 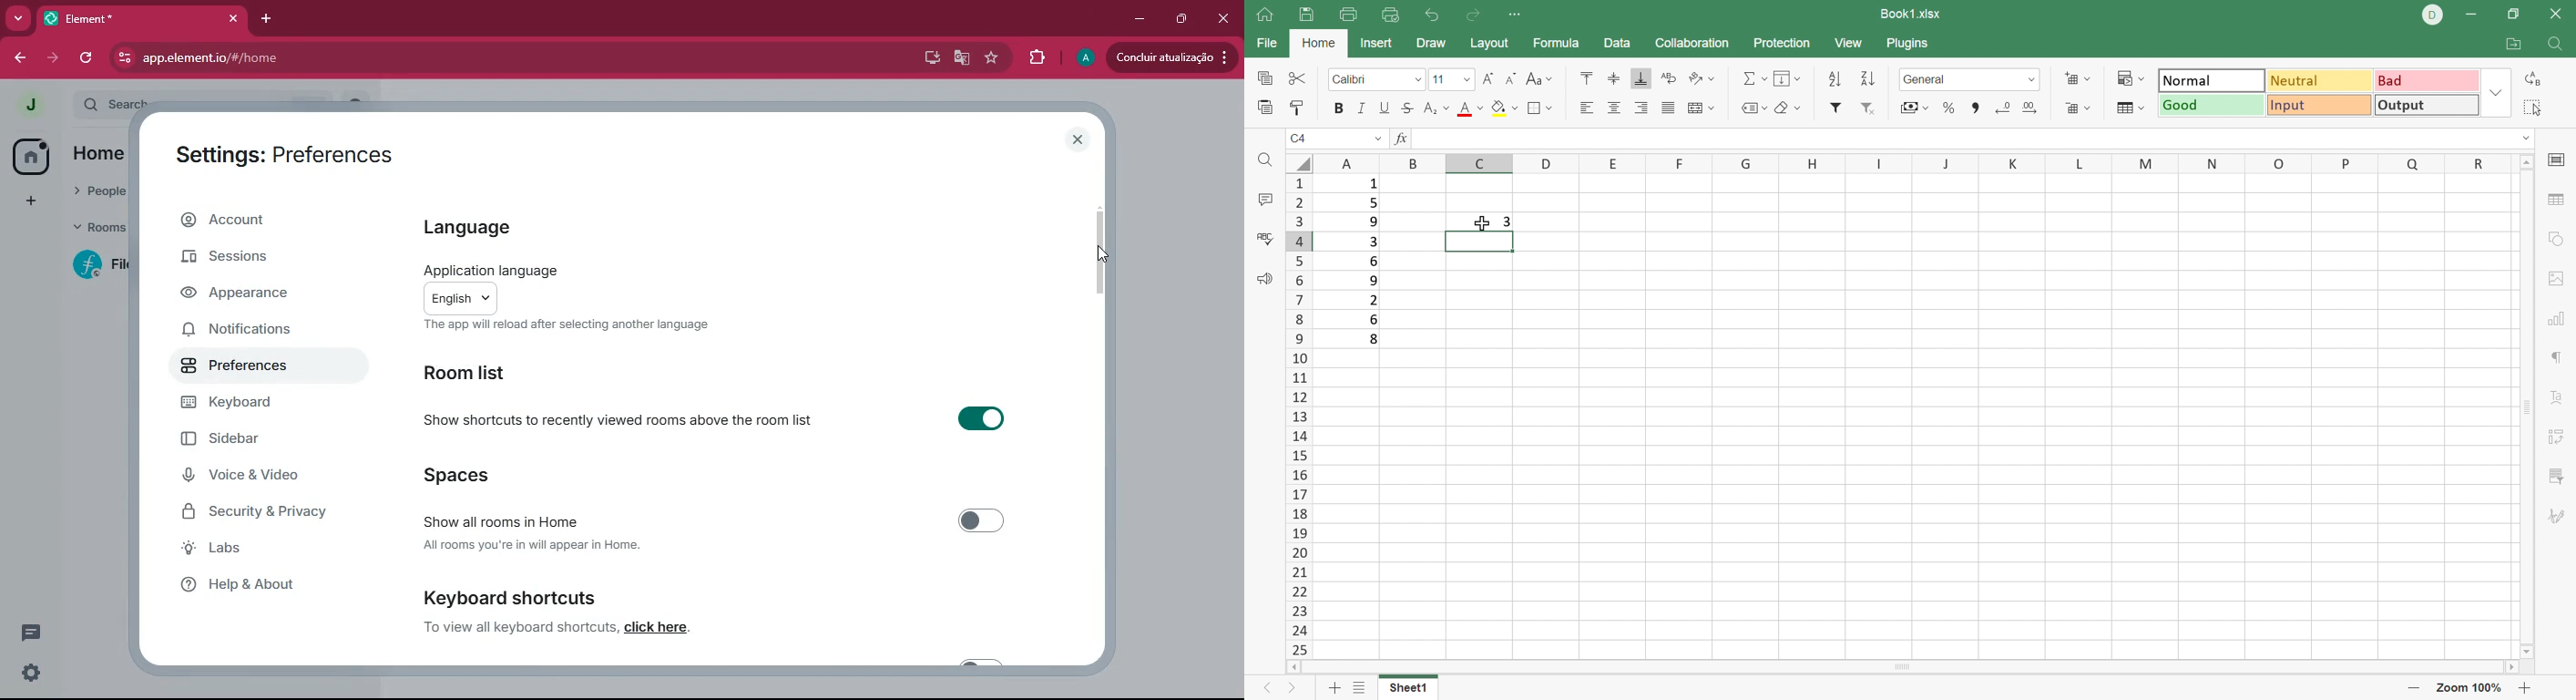 What do you see at coordinates (489, 375) in the screenshot?
I see `room list ` at bounding box center [489, 375].